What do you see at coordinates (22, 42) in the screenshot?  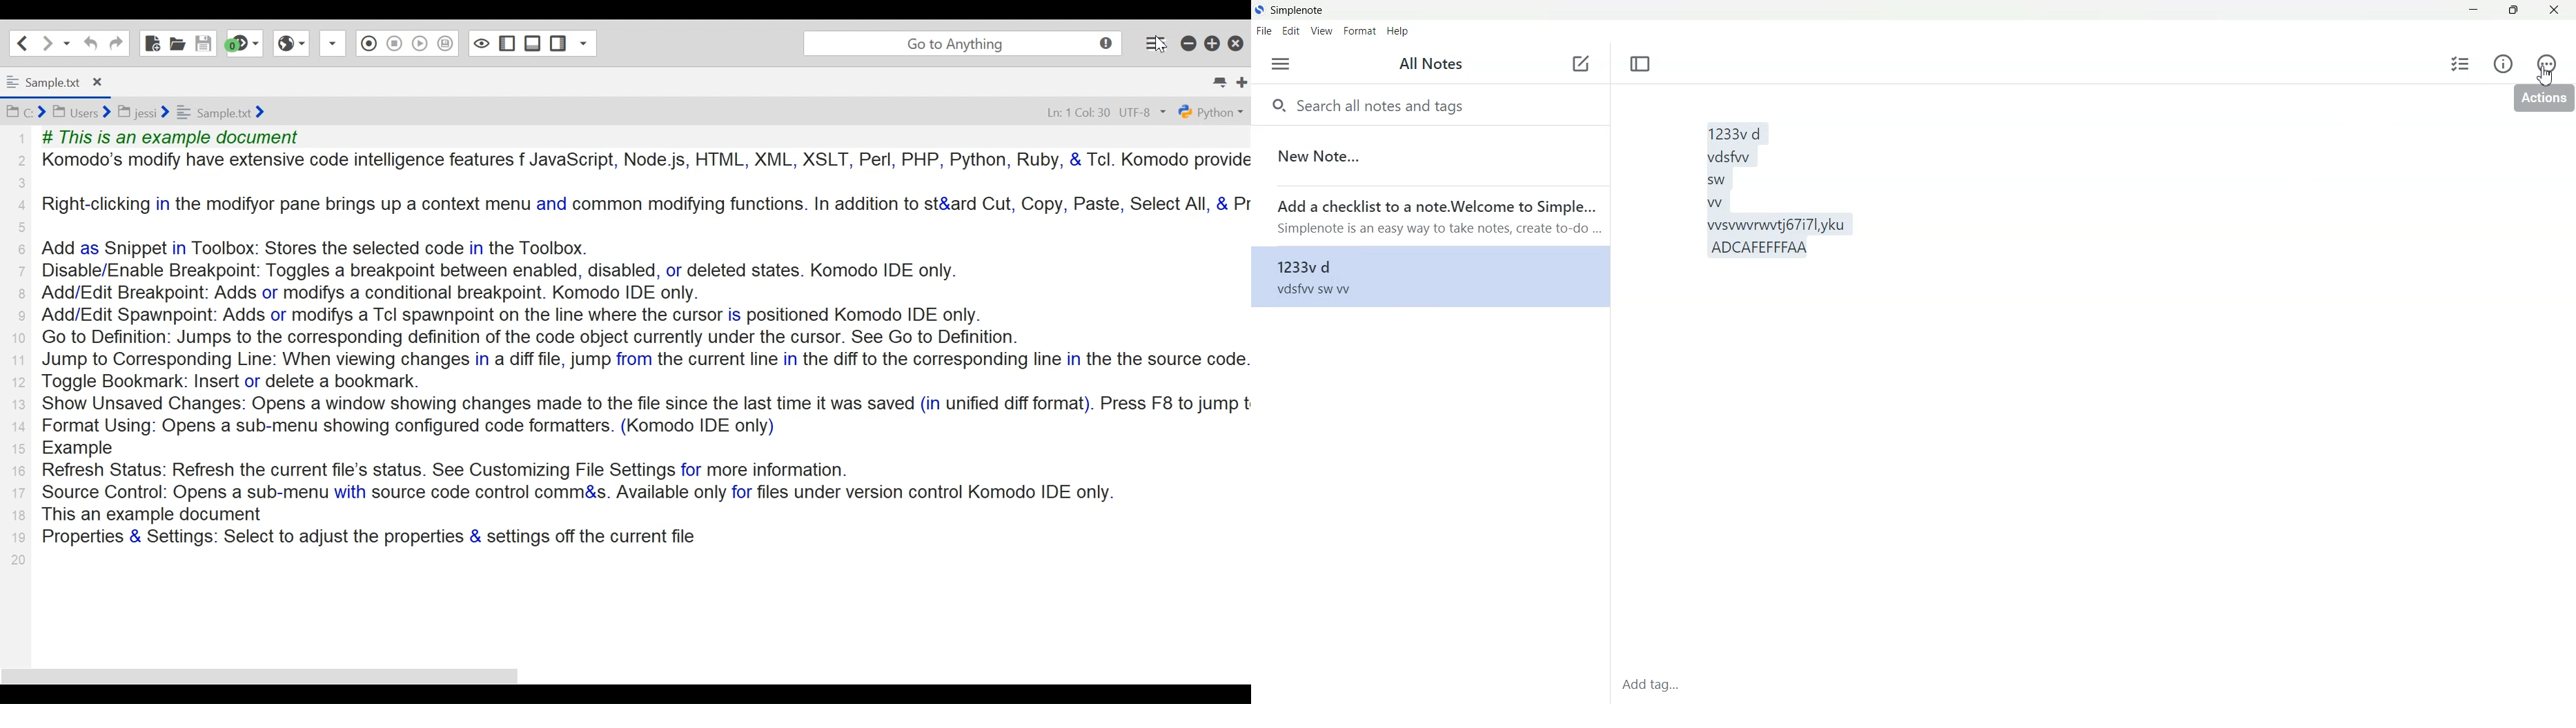 I see `Go back one location` at bounding box center [22, 42].